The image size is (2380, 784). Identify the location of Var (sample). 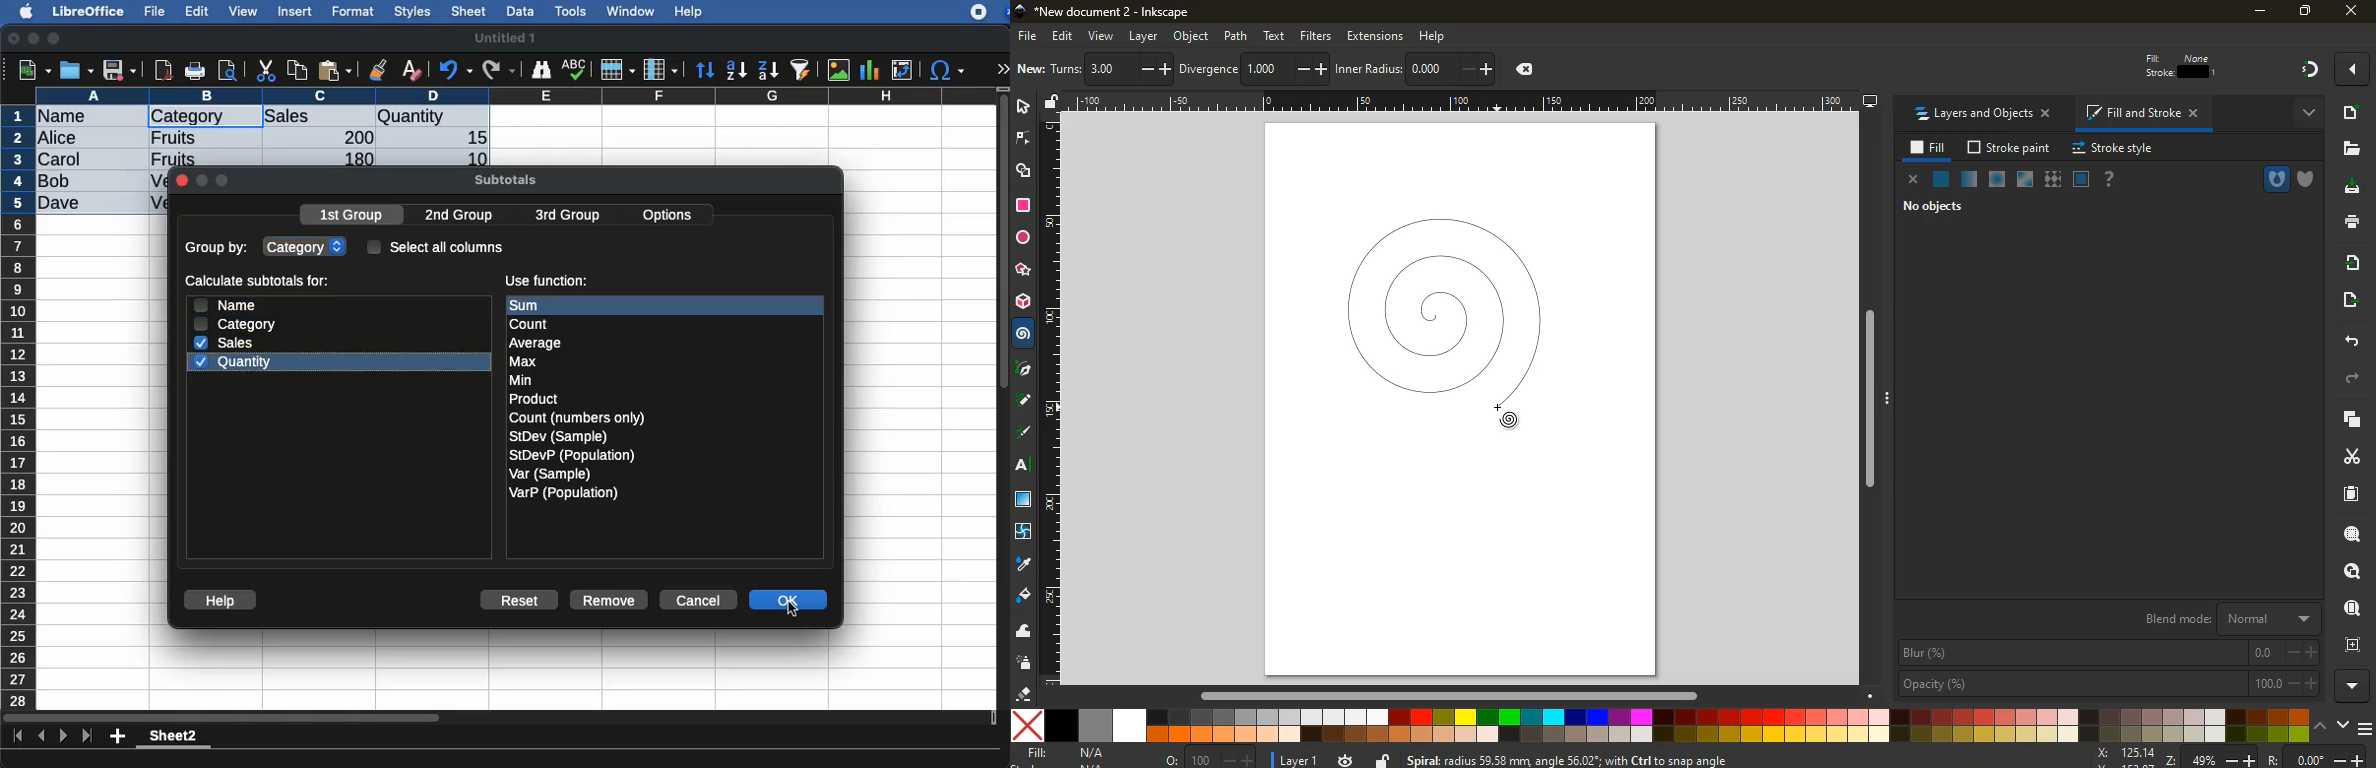
(551, 474).